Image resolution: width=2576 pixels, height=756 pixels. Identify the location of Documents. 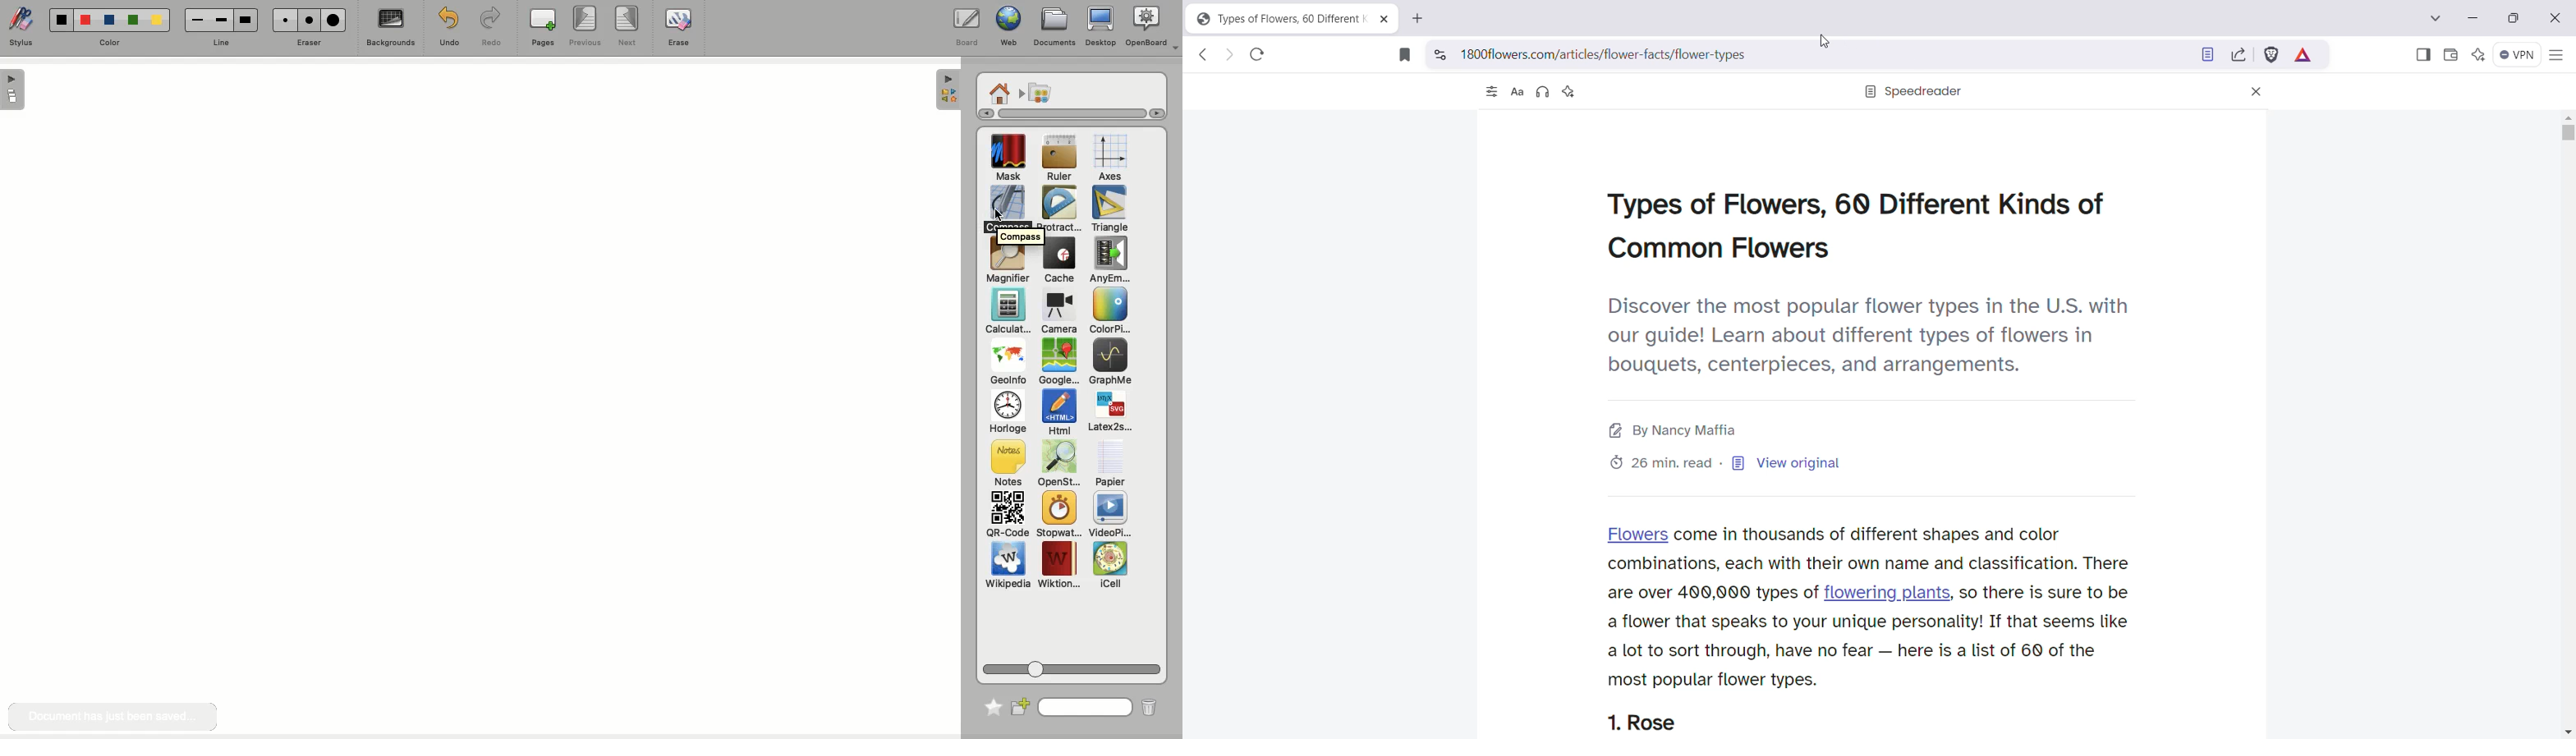
(1054, 27).